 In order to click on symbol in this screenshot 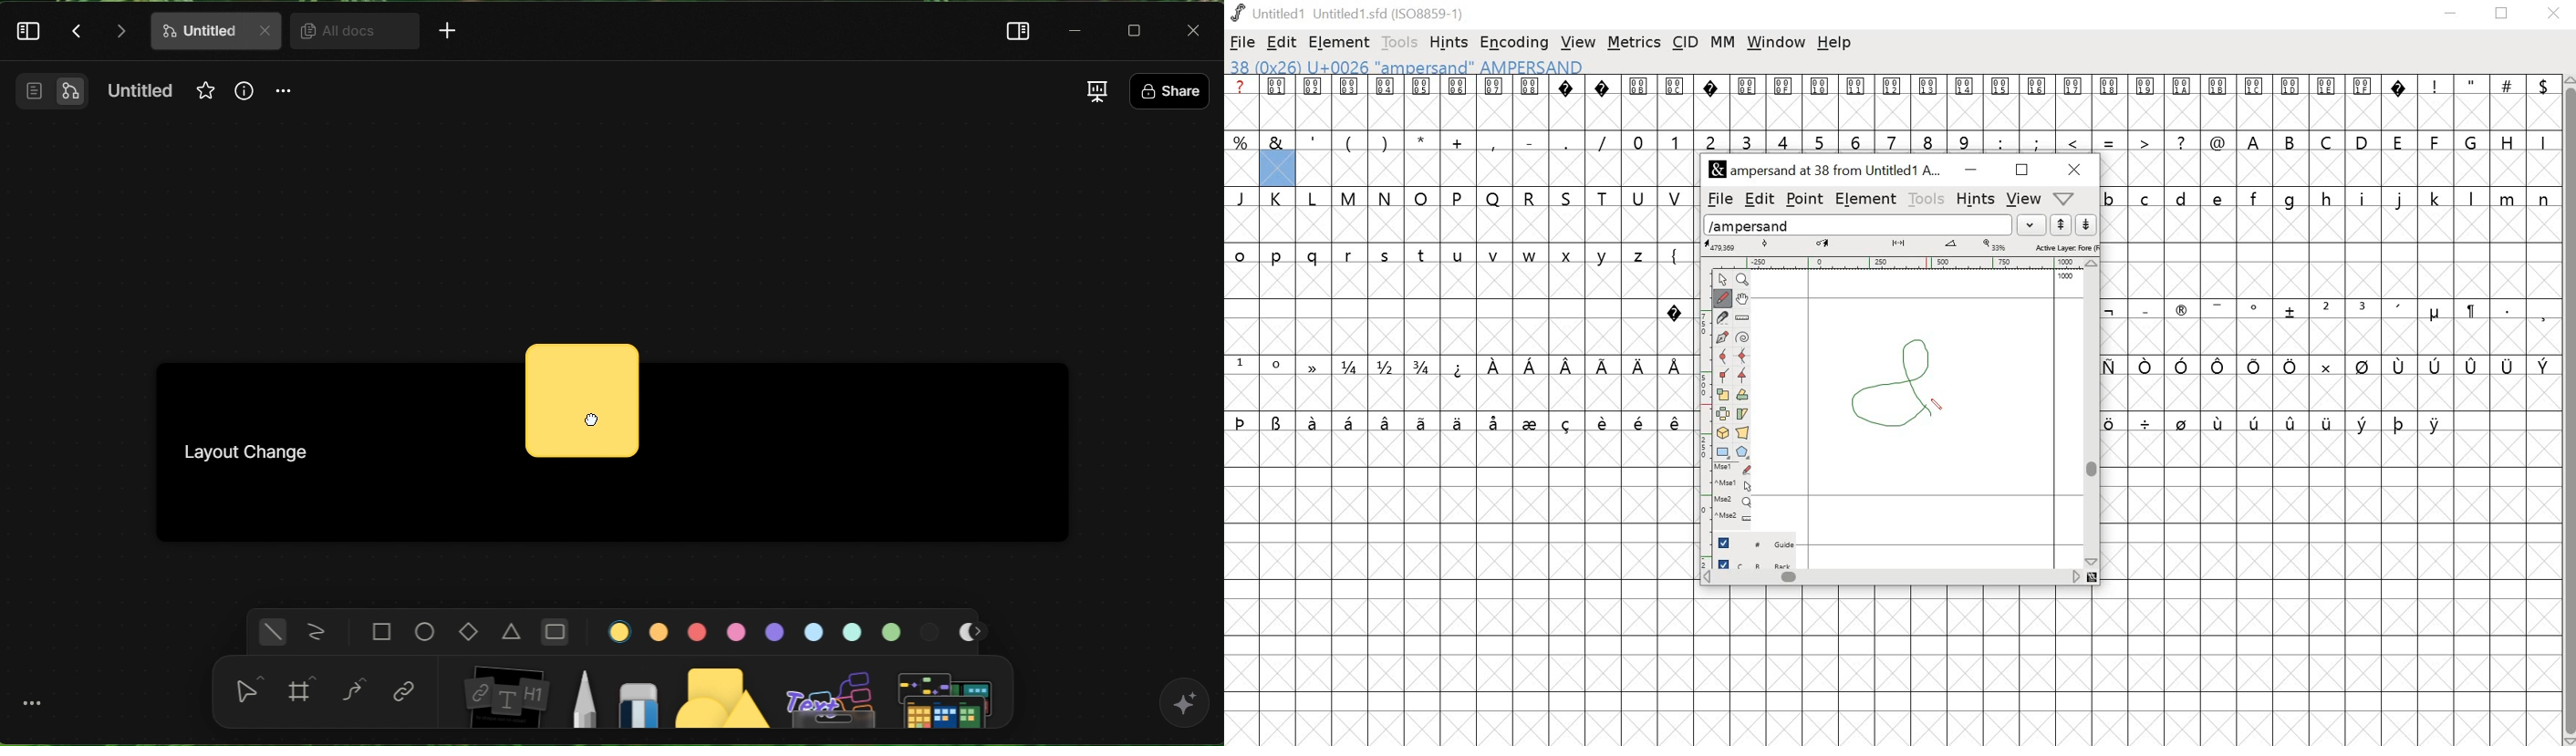, I will do `click(1241, 421)`.